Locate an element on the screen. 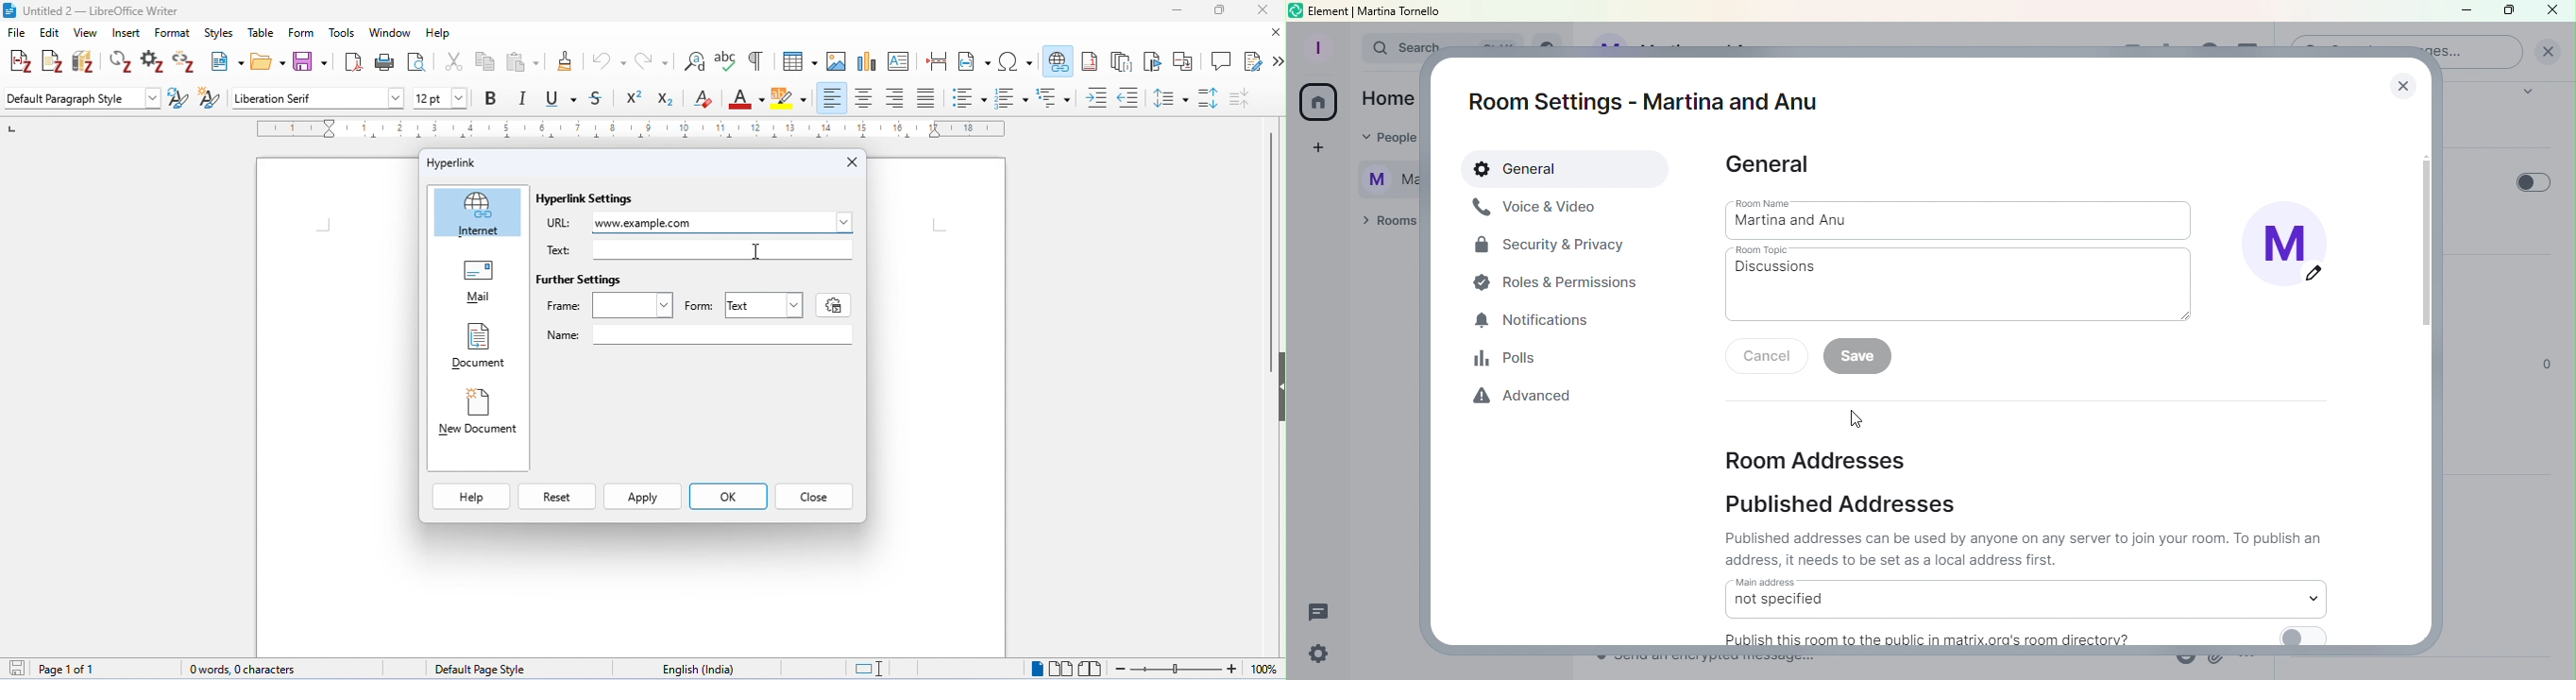  Create a space is located at coordinates (1315, 150).